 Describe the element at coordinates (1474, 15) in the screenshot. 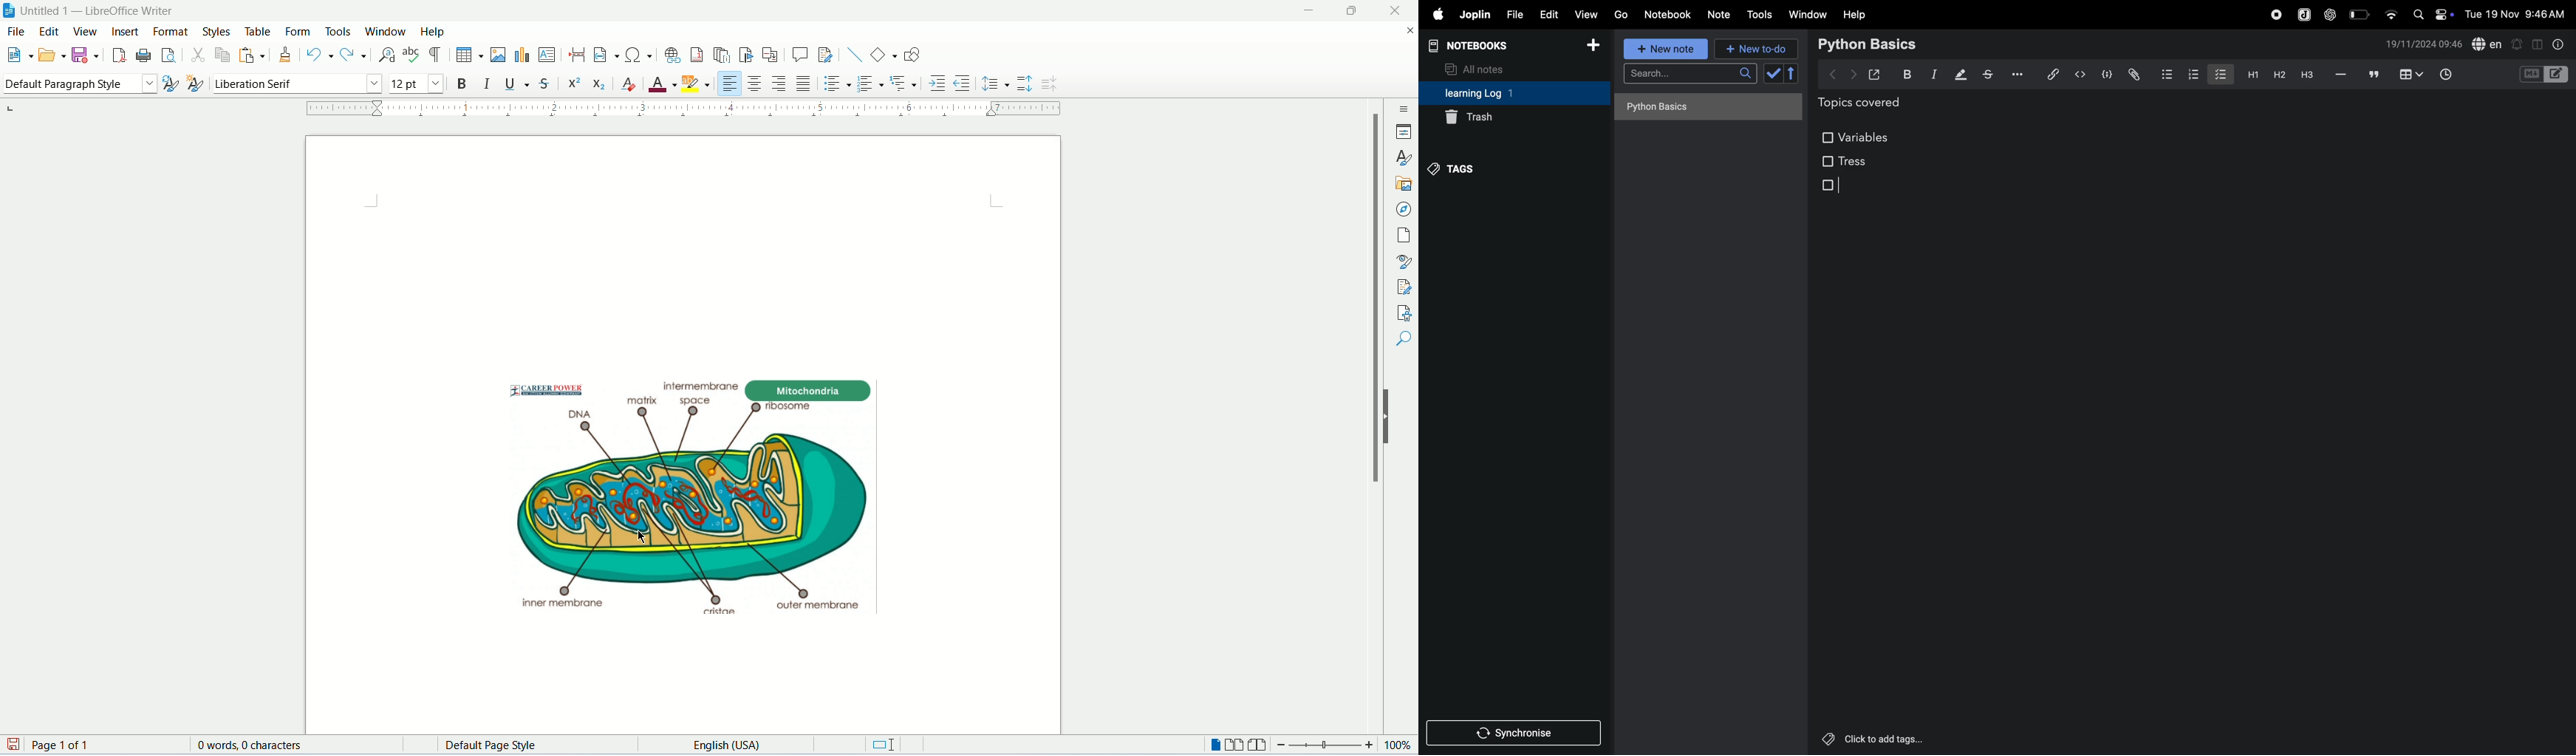

I see `joplin` at that location.